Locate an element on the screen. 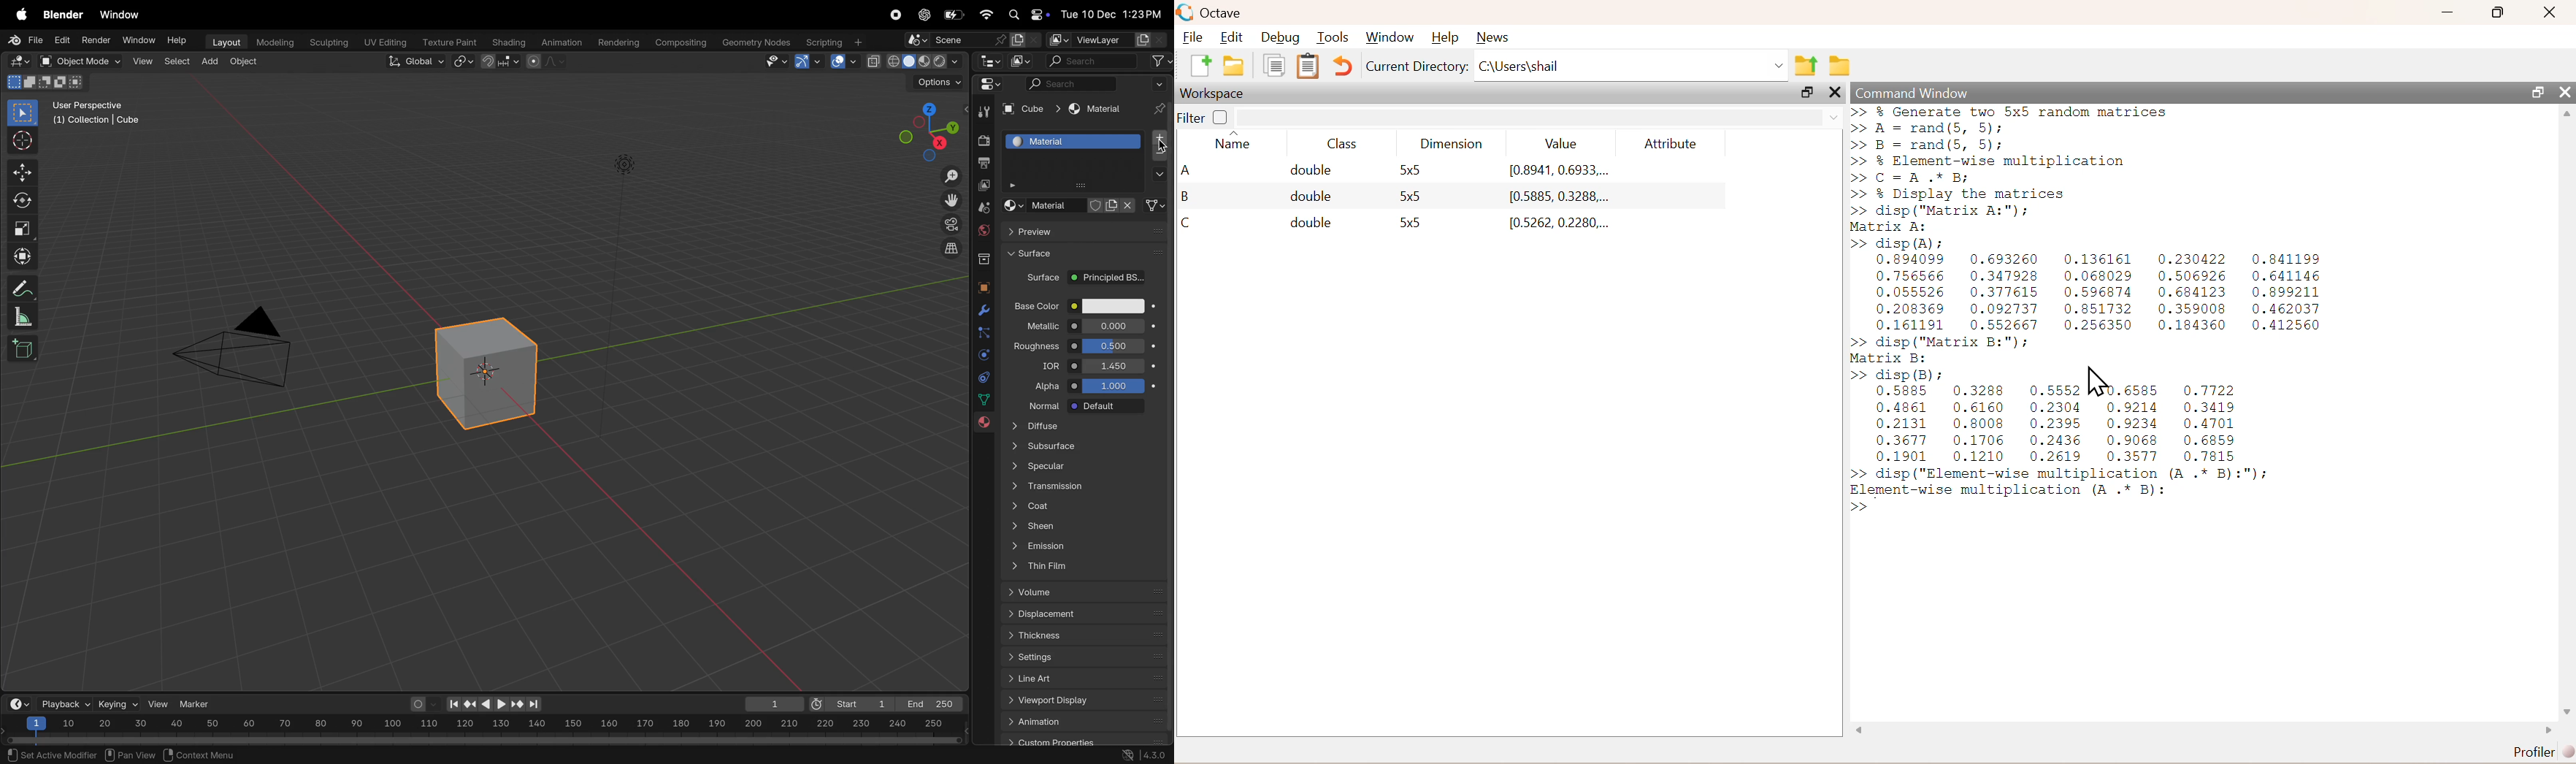  camera view  is located at coordinates (241, 344).